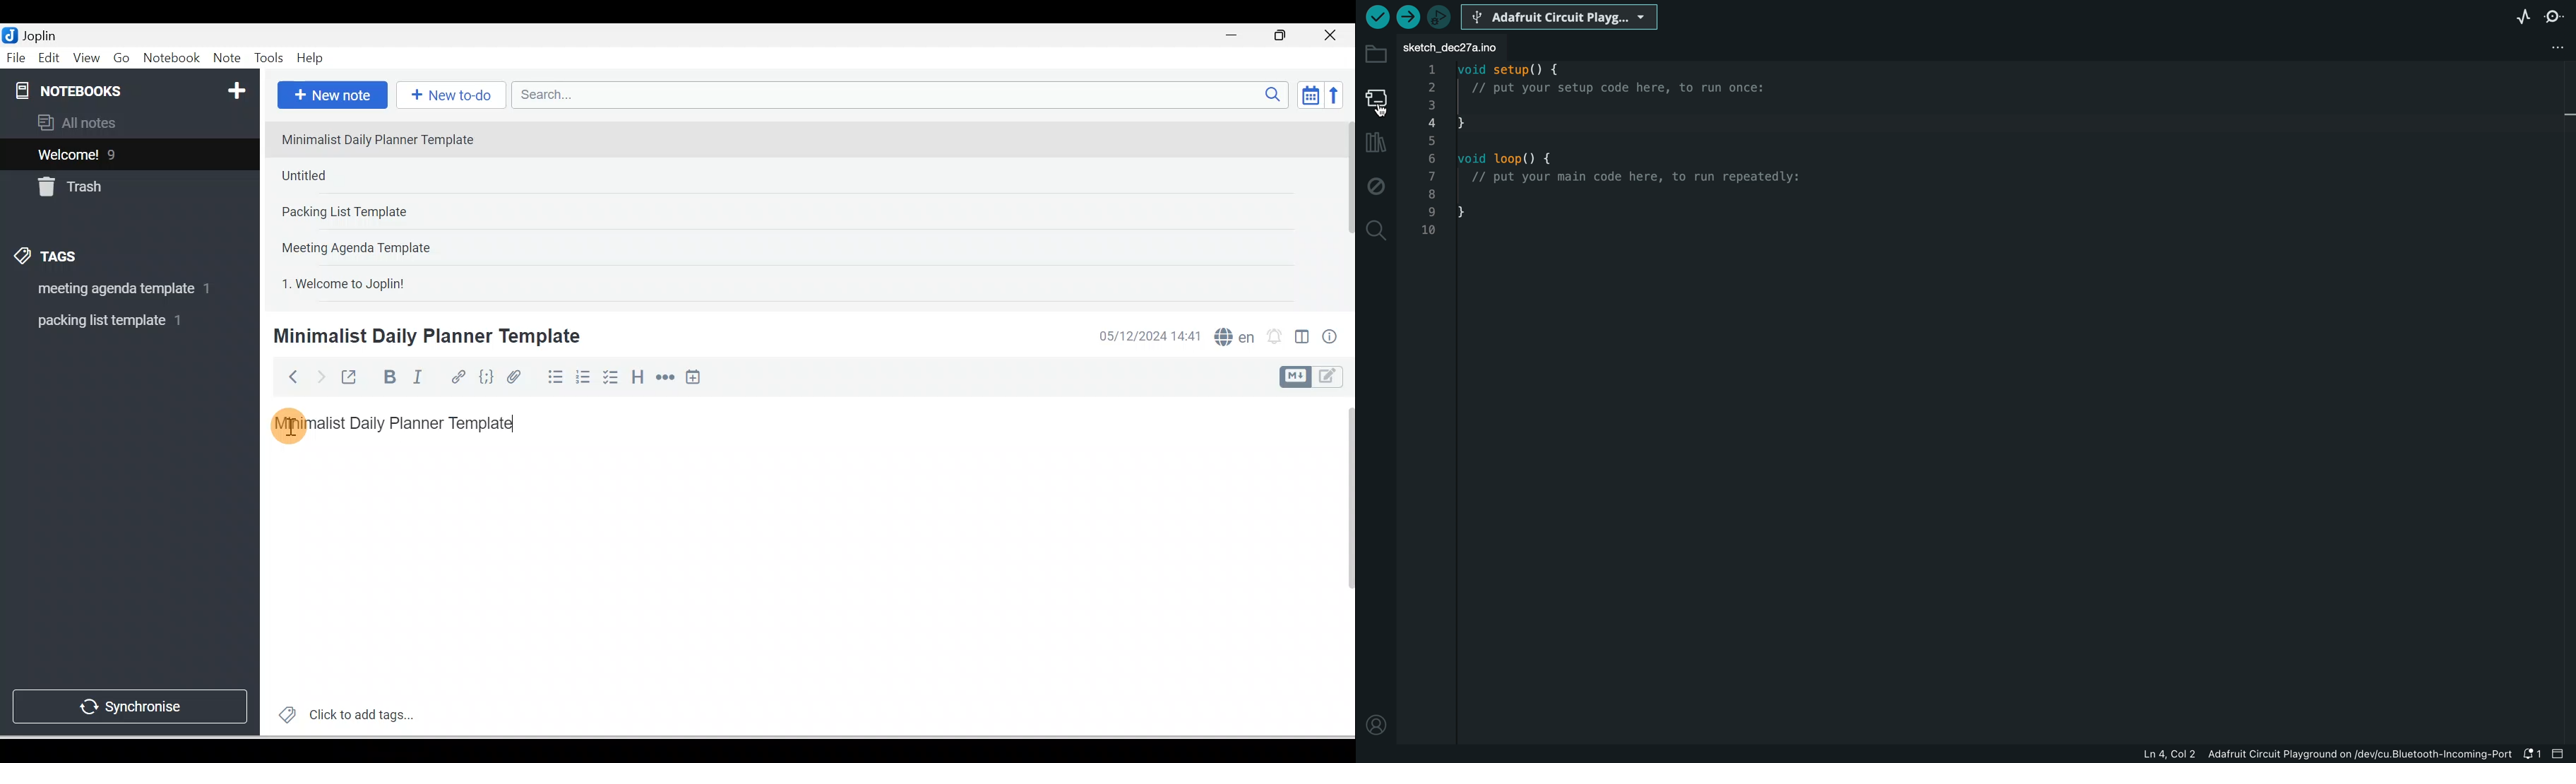 This screenshot has height=784, width=2576. What do you see at coordinates (129, 704) in the screenshot?
I see `Synchronise` at bounding box center [129, 704].